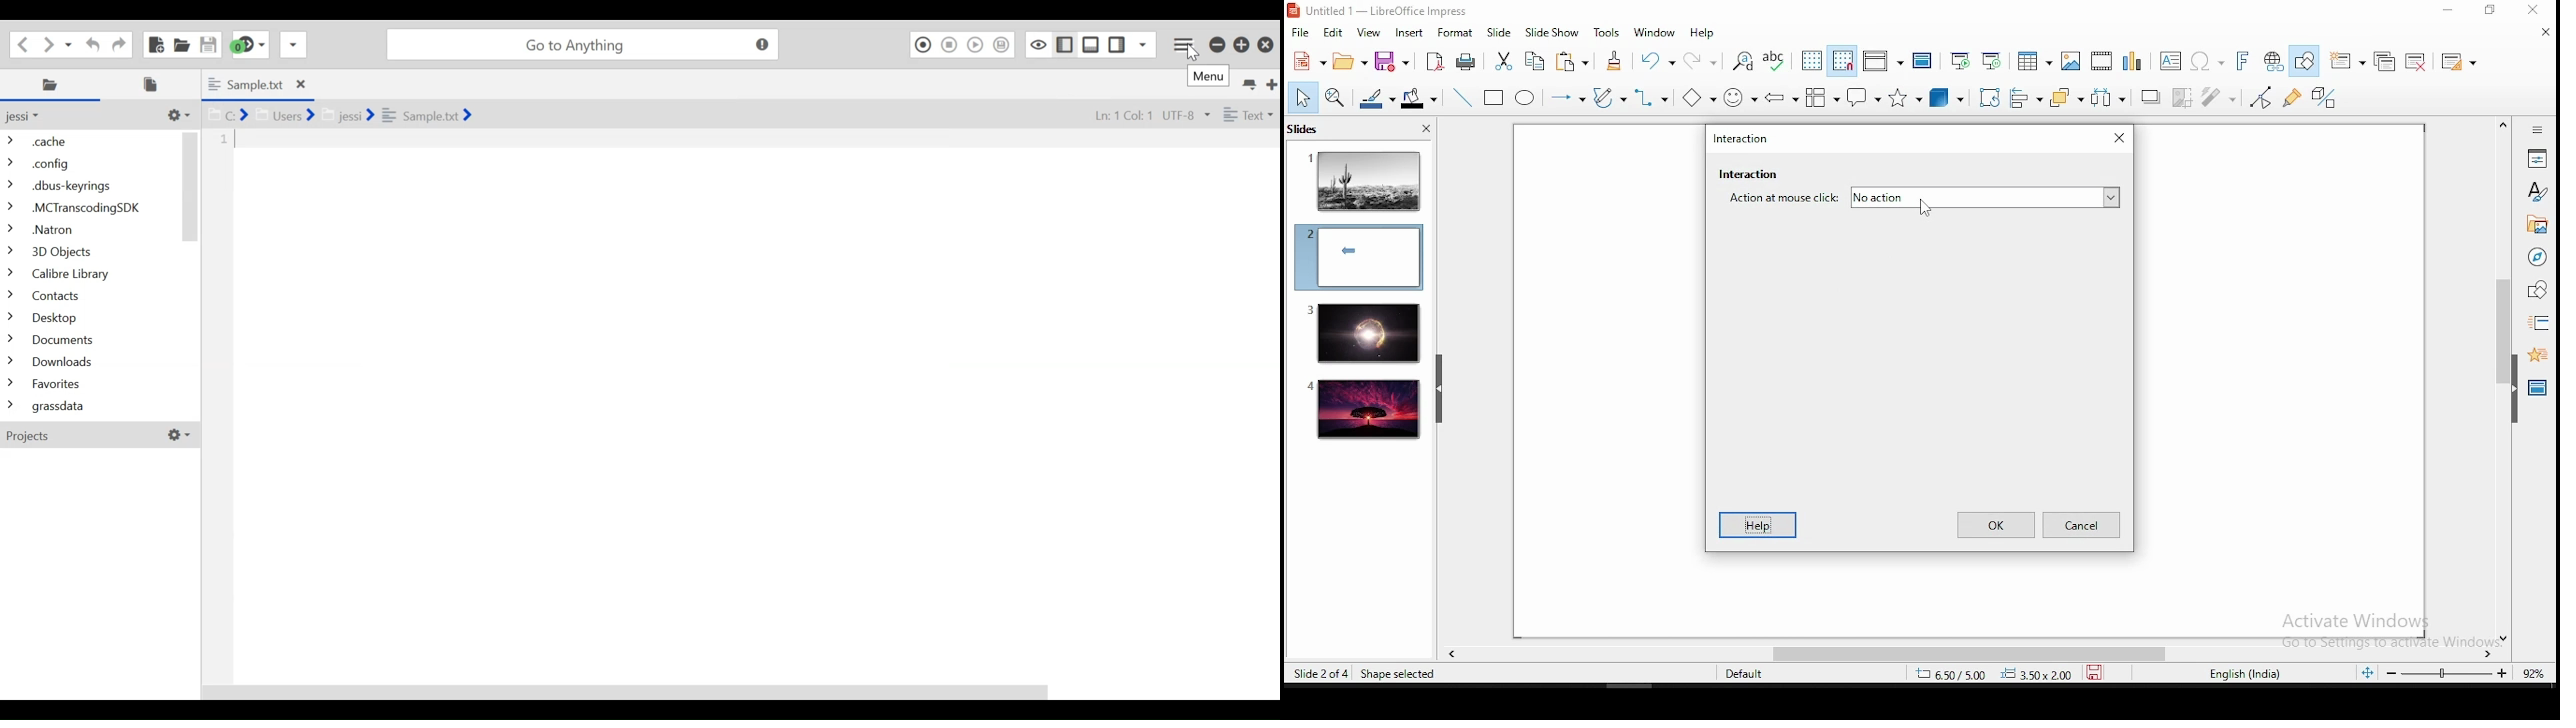 Image resolution: width=2576 pixels, height=728 pixels. I want to click on Interaction, so click(1921, 191).